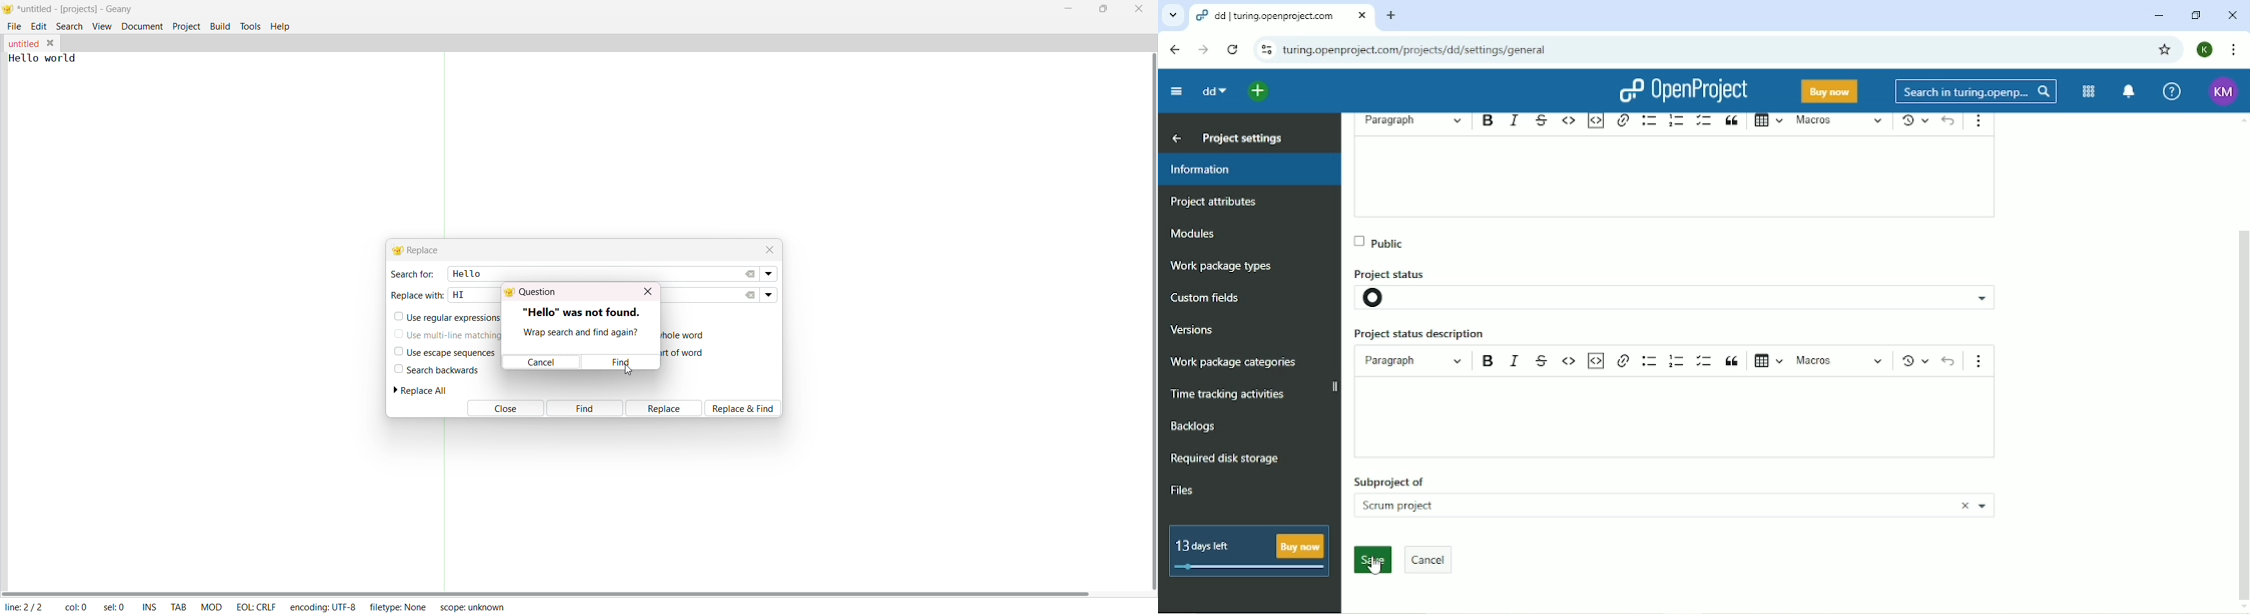  I want to click on Project status description, so click(1417, 333).